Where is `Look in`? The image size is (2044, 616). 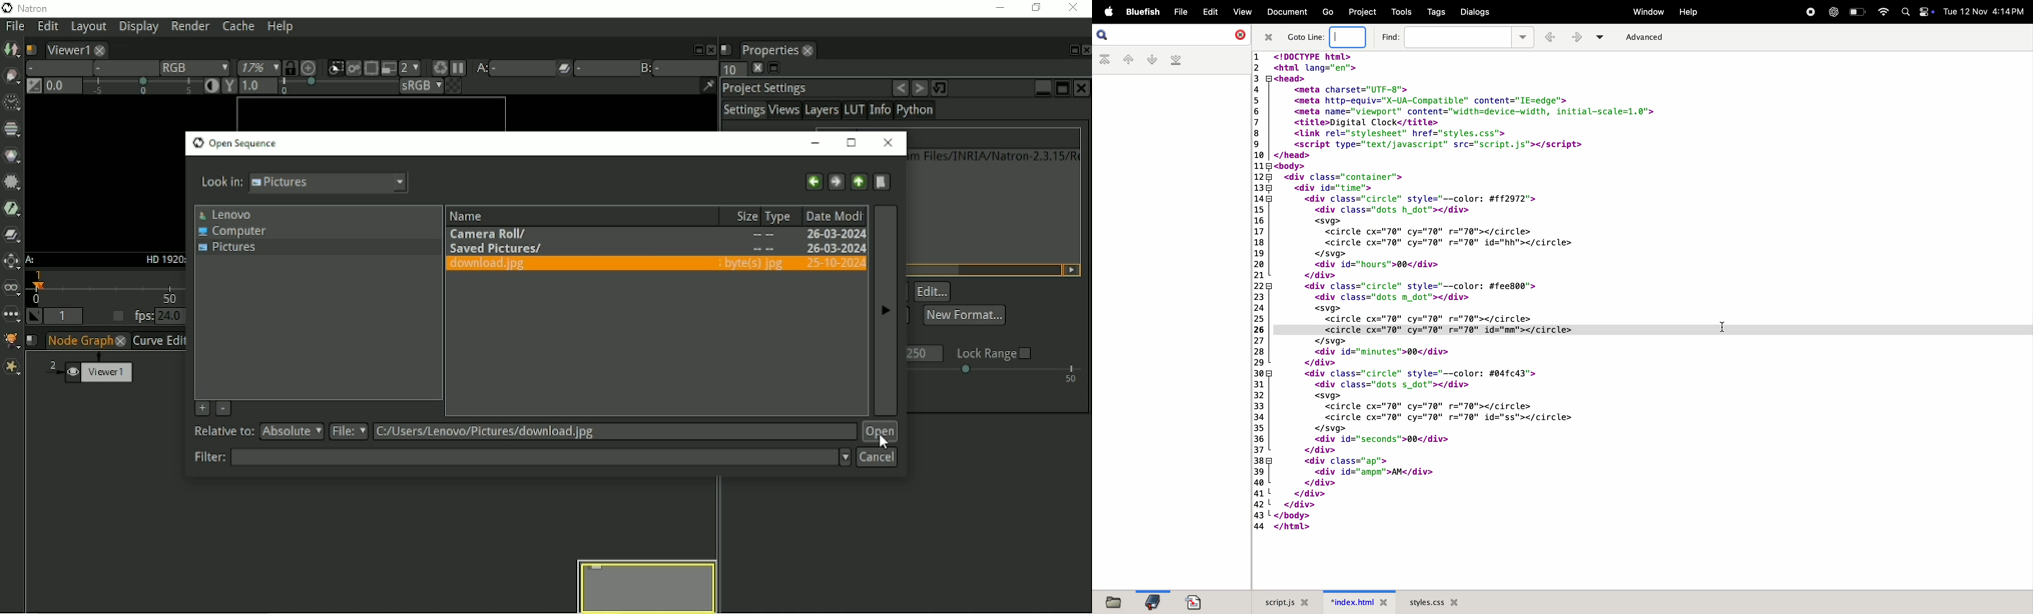 Look in is located at coordinates (304, 184).